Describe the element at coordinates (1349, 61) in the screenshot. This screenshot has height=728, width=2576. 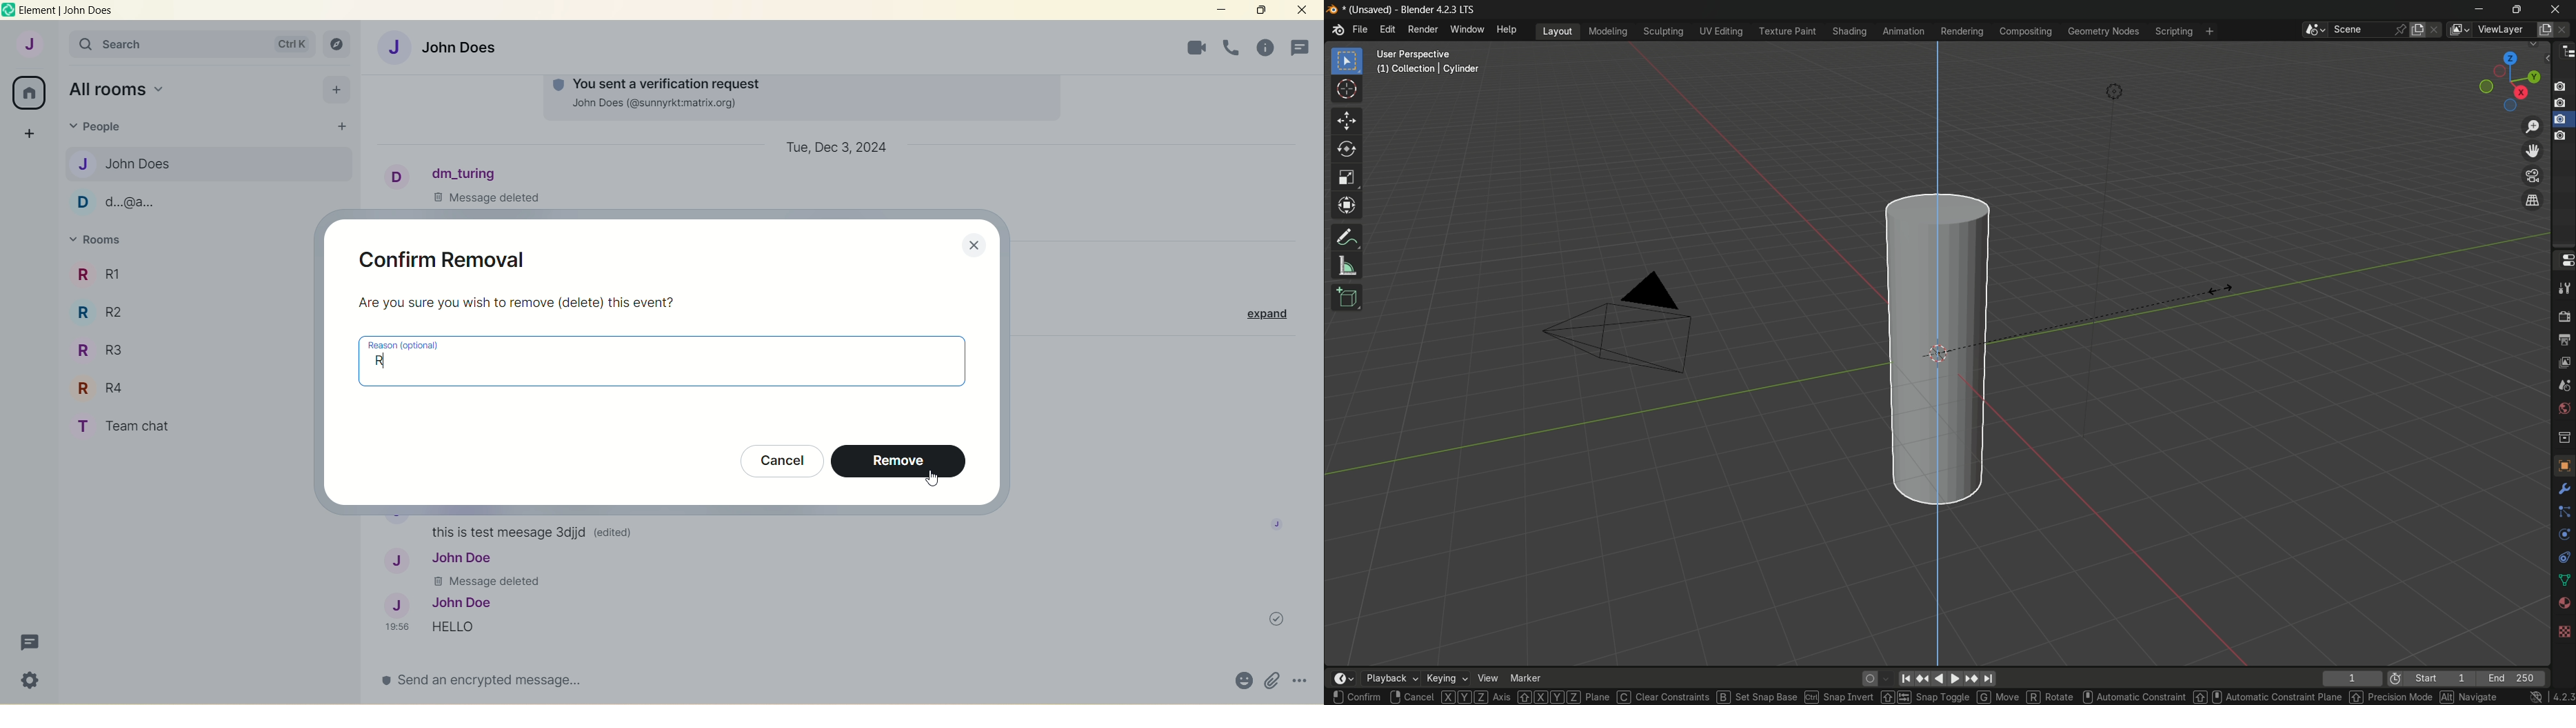
I see `select box` at that location.